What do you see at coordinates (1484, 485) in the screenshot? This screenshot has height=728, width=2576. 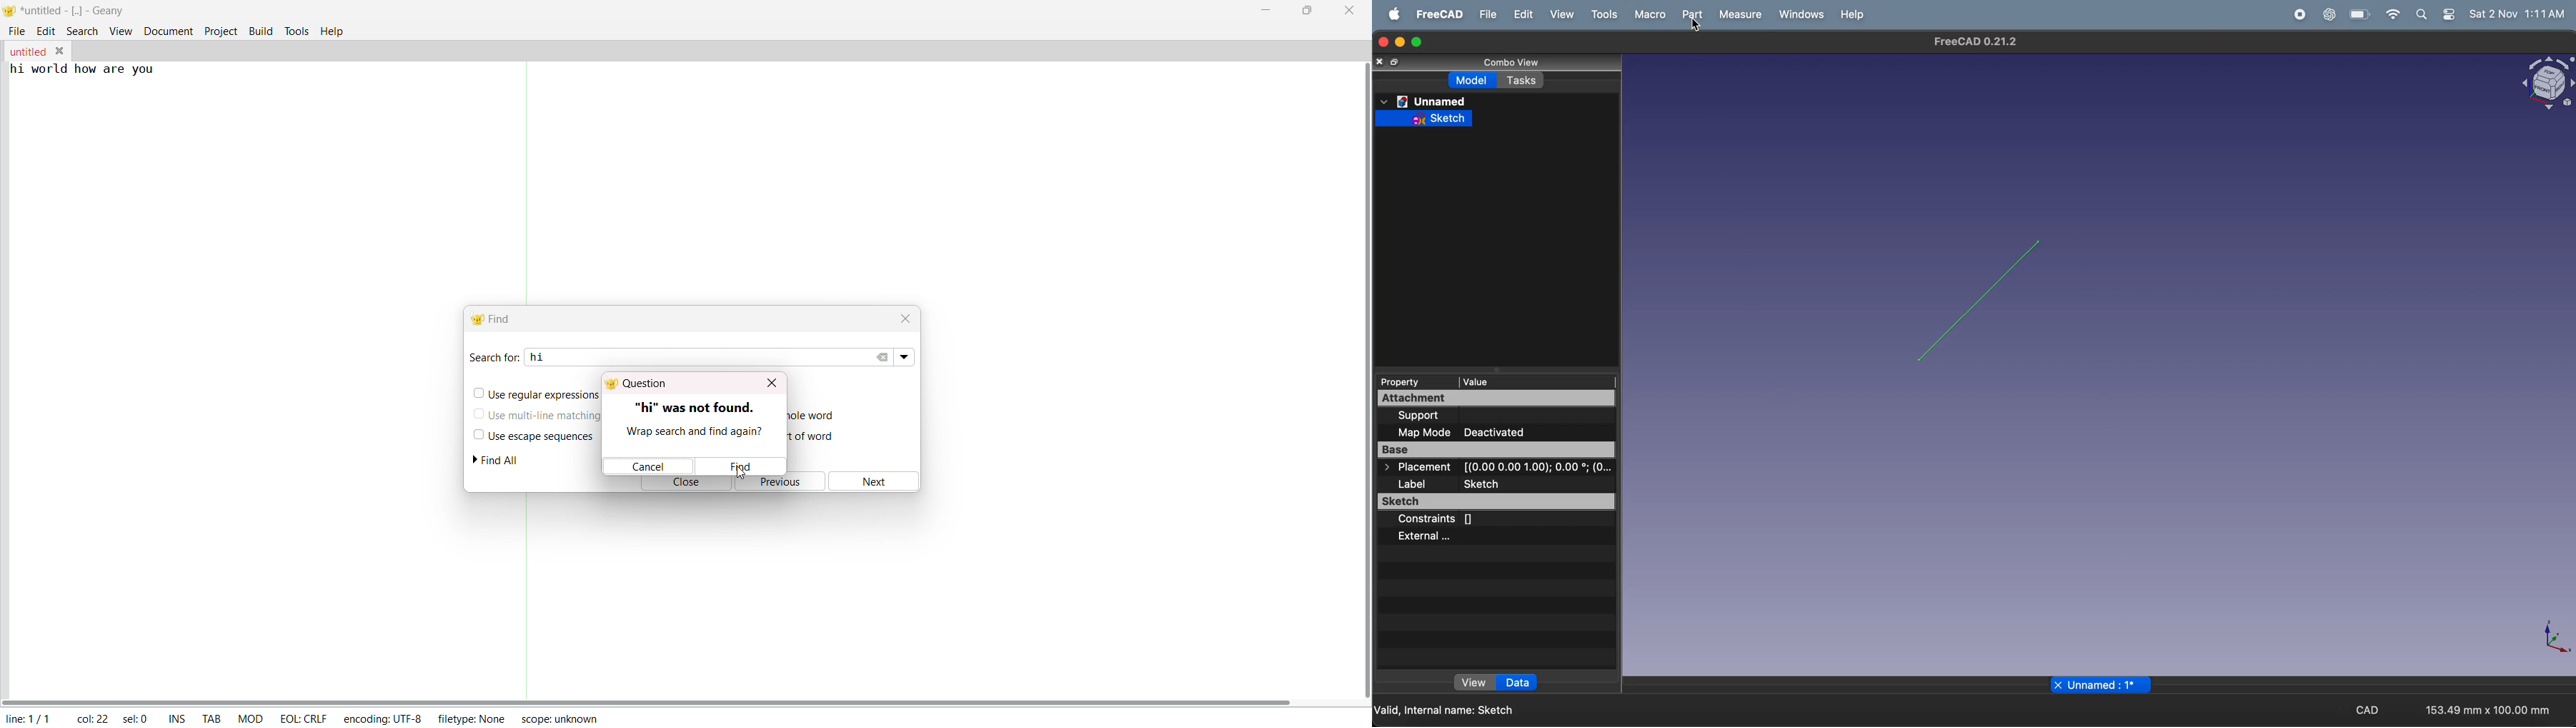 I see `sketch` at bounding box center [1484, 485].